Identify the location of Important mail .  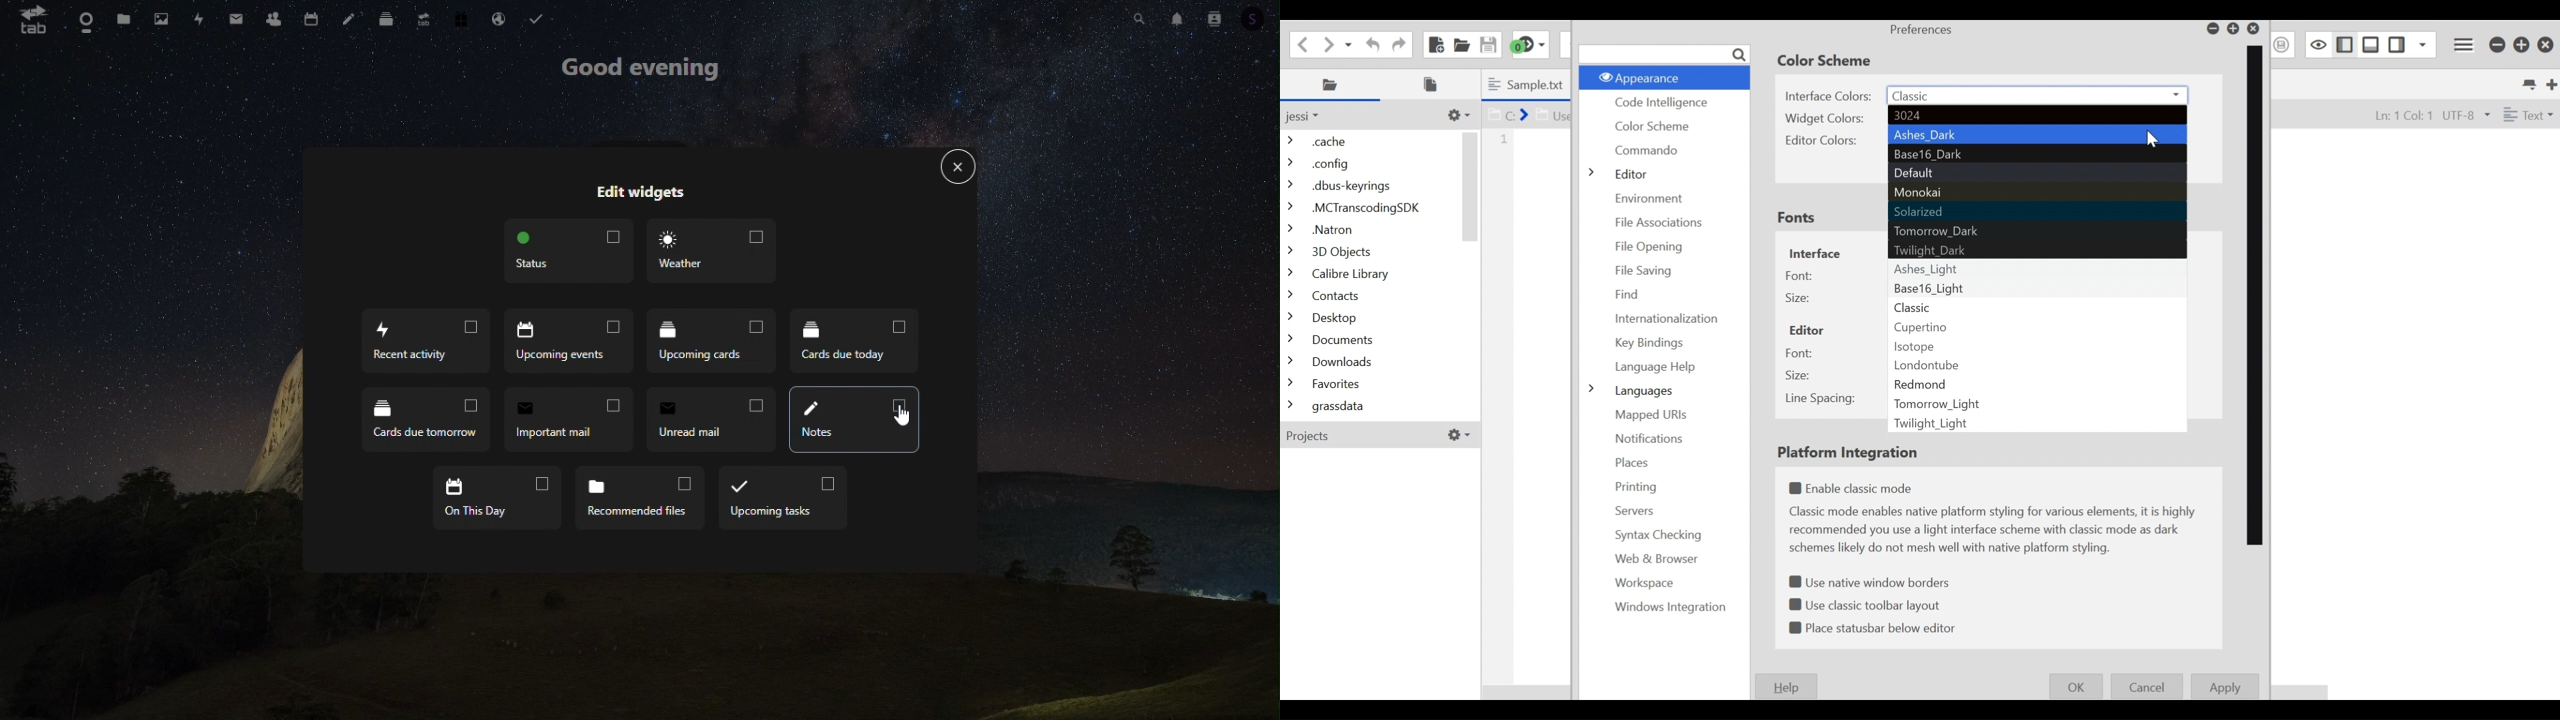
(569, 420).